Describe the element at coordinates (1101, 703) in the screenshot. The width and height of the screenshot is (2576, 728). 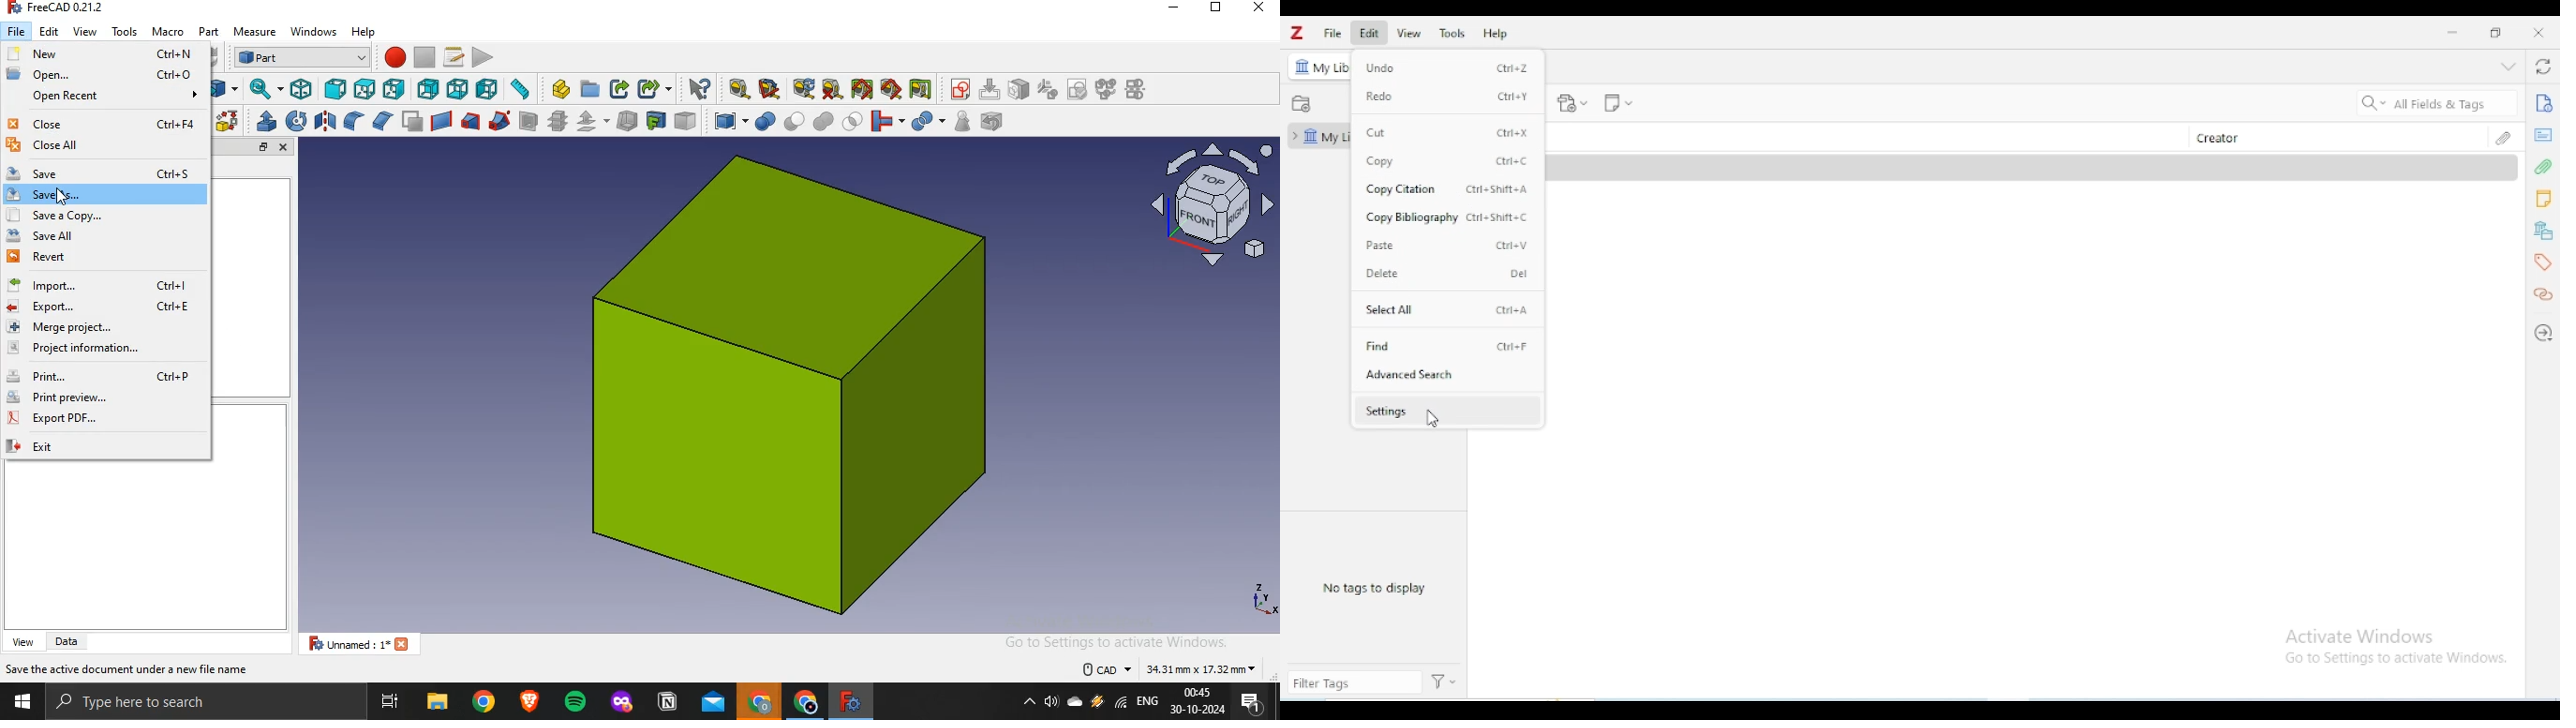
I see `winamp agent` at that location.